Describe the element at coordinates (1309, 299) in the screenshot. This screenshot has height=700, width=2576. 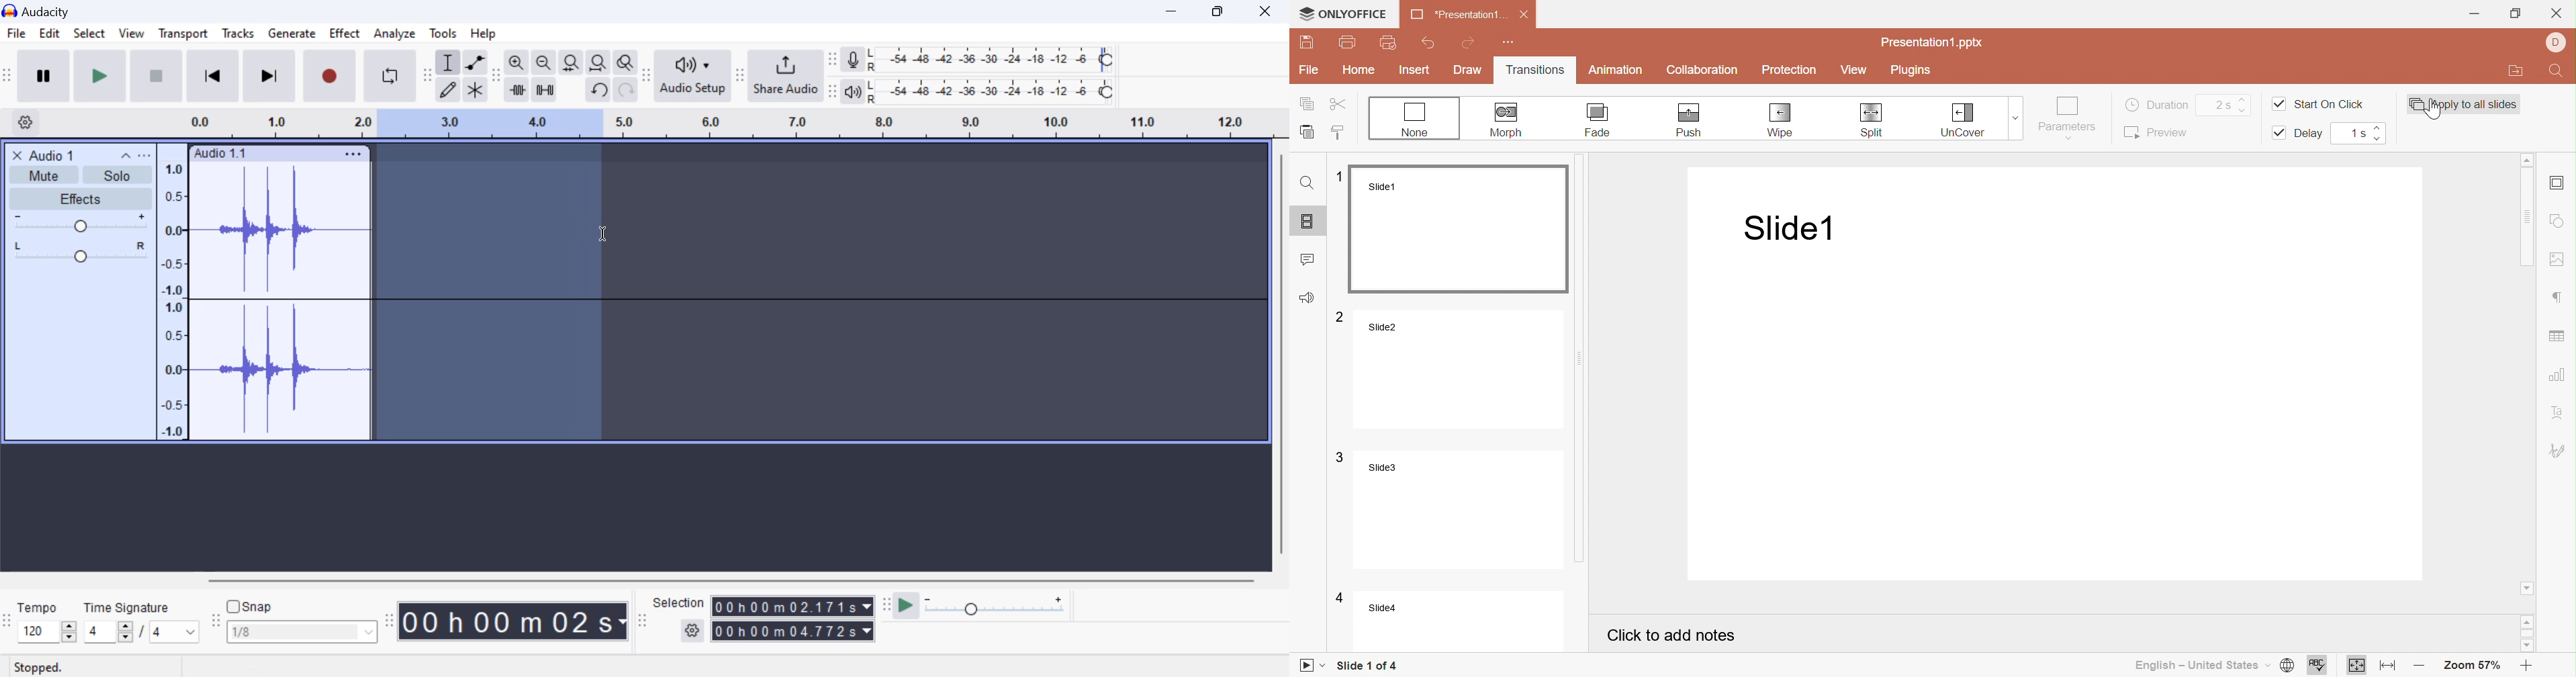
I see `Feedback & Support` at that location.